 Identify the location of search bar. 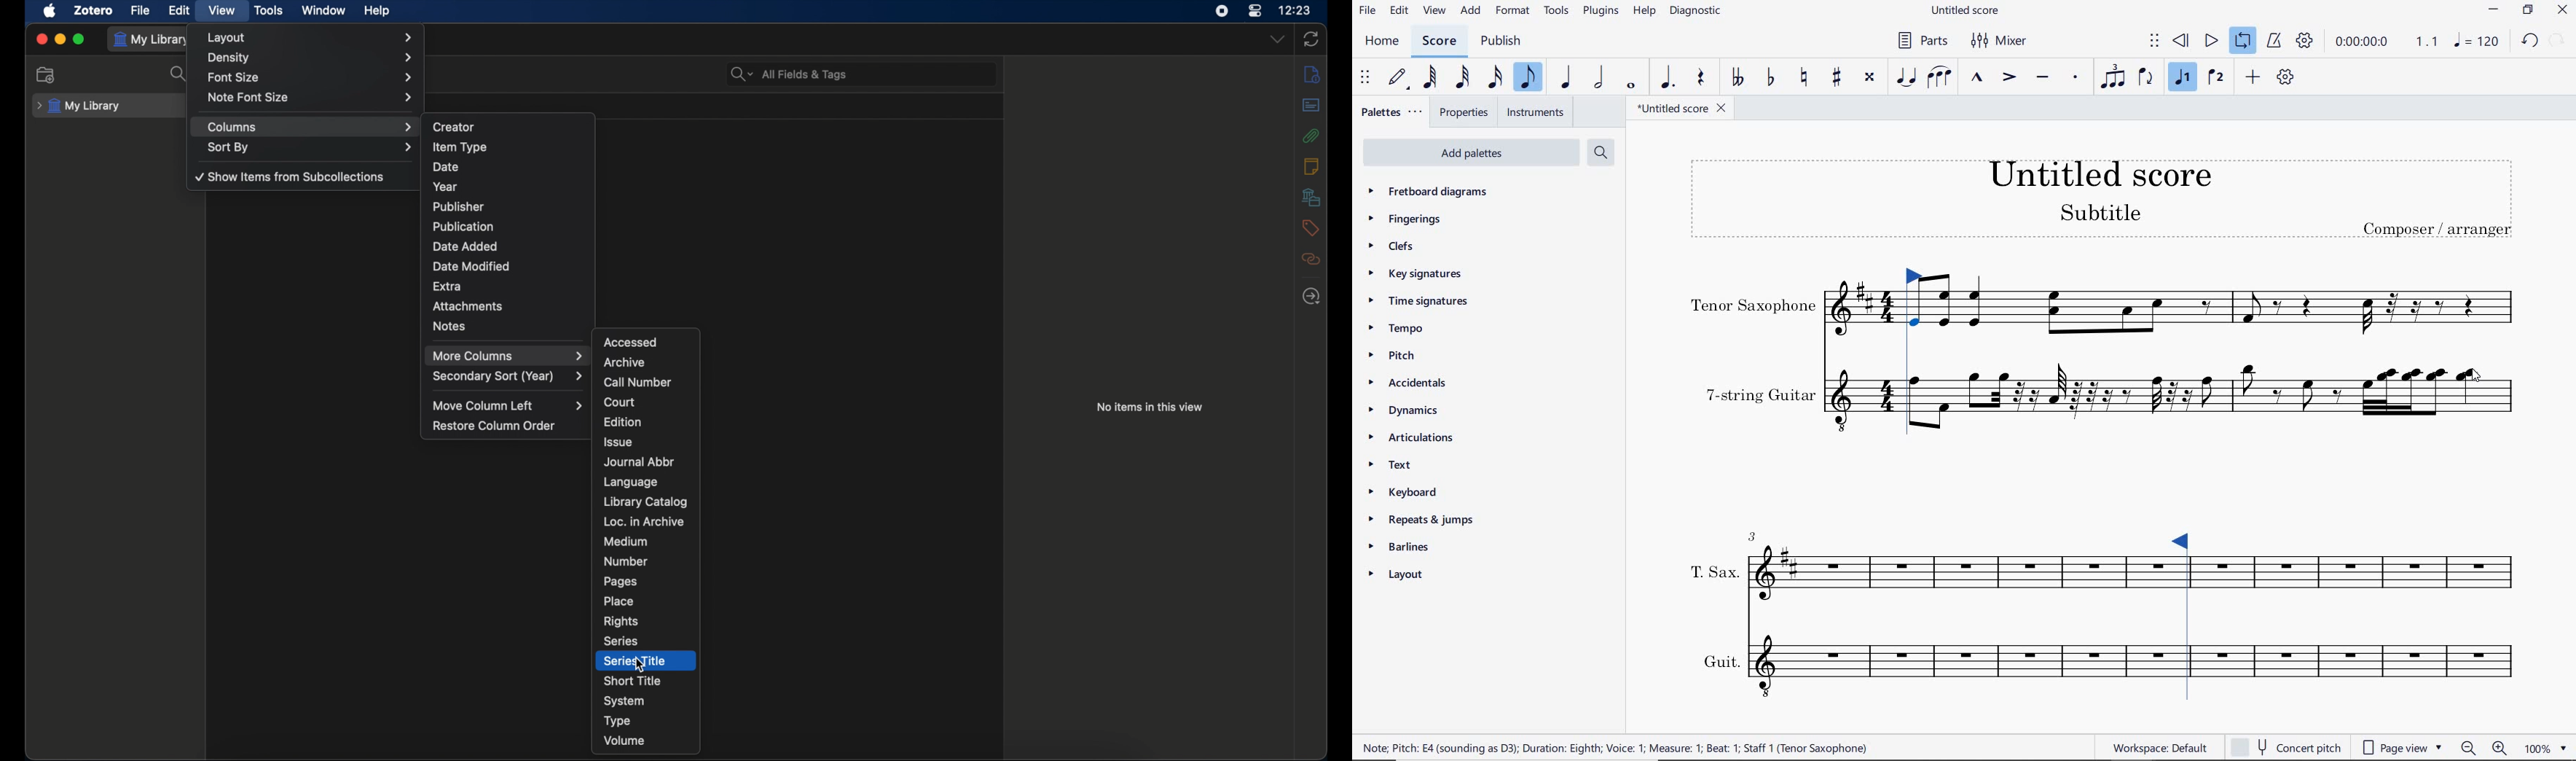
(789, 74).